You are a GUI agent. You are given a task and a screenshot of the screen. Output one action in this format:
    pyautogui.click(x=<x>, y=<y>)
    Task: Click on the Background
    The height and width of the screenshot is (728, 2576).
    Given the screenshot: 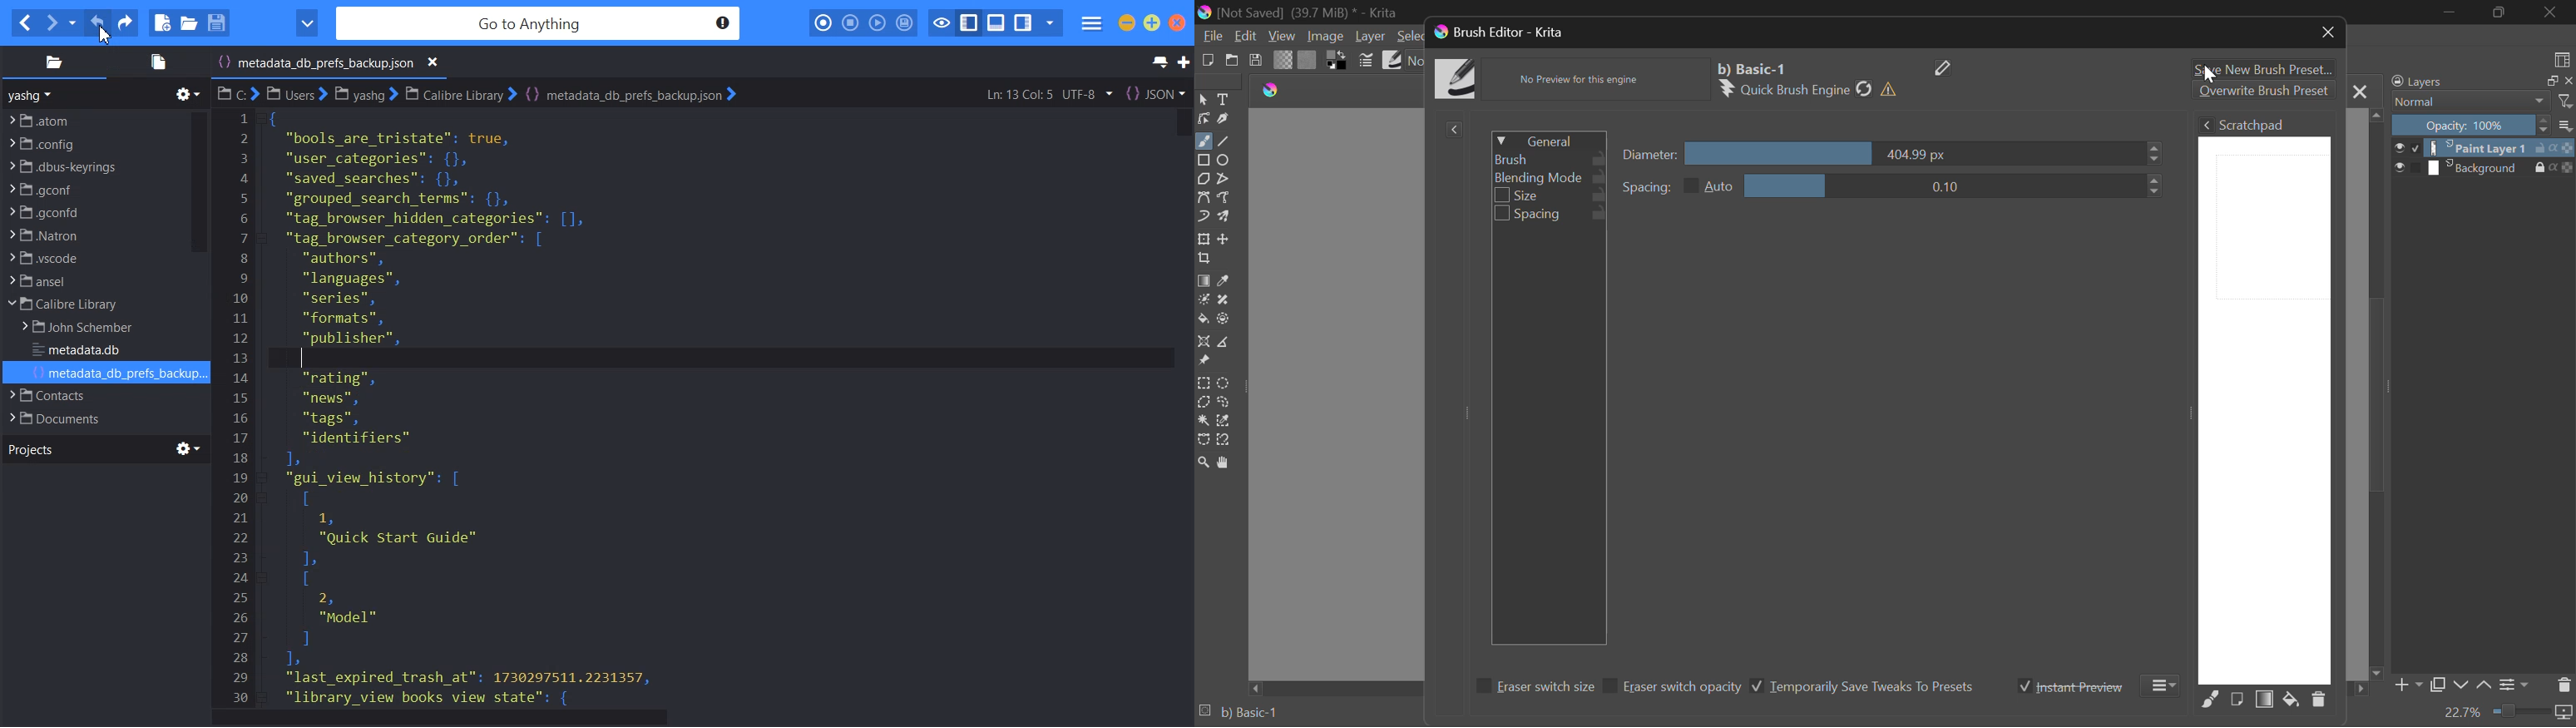 What is the action you would take?
    pyautogui.click(x=2484, y=168)
    